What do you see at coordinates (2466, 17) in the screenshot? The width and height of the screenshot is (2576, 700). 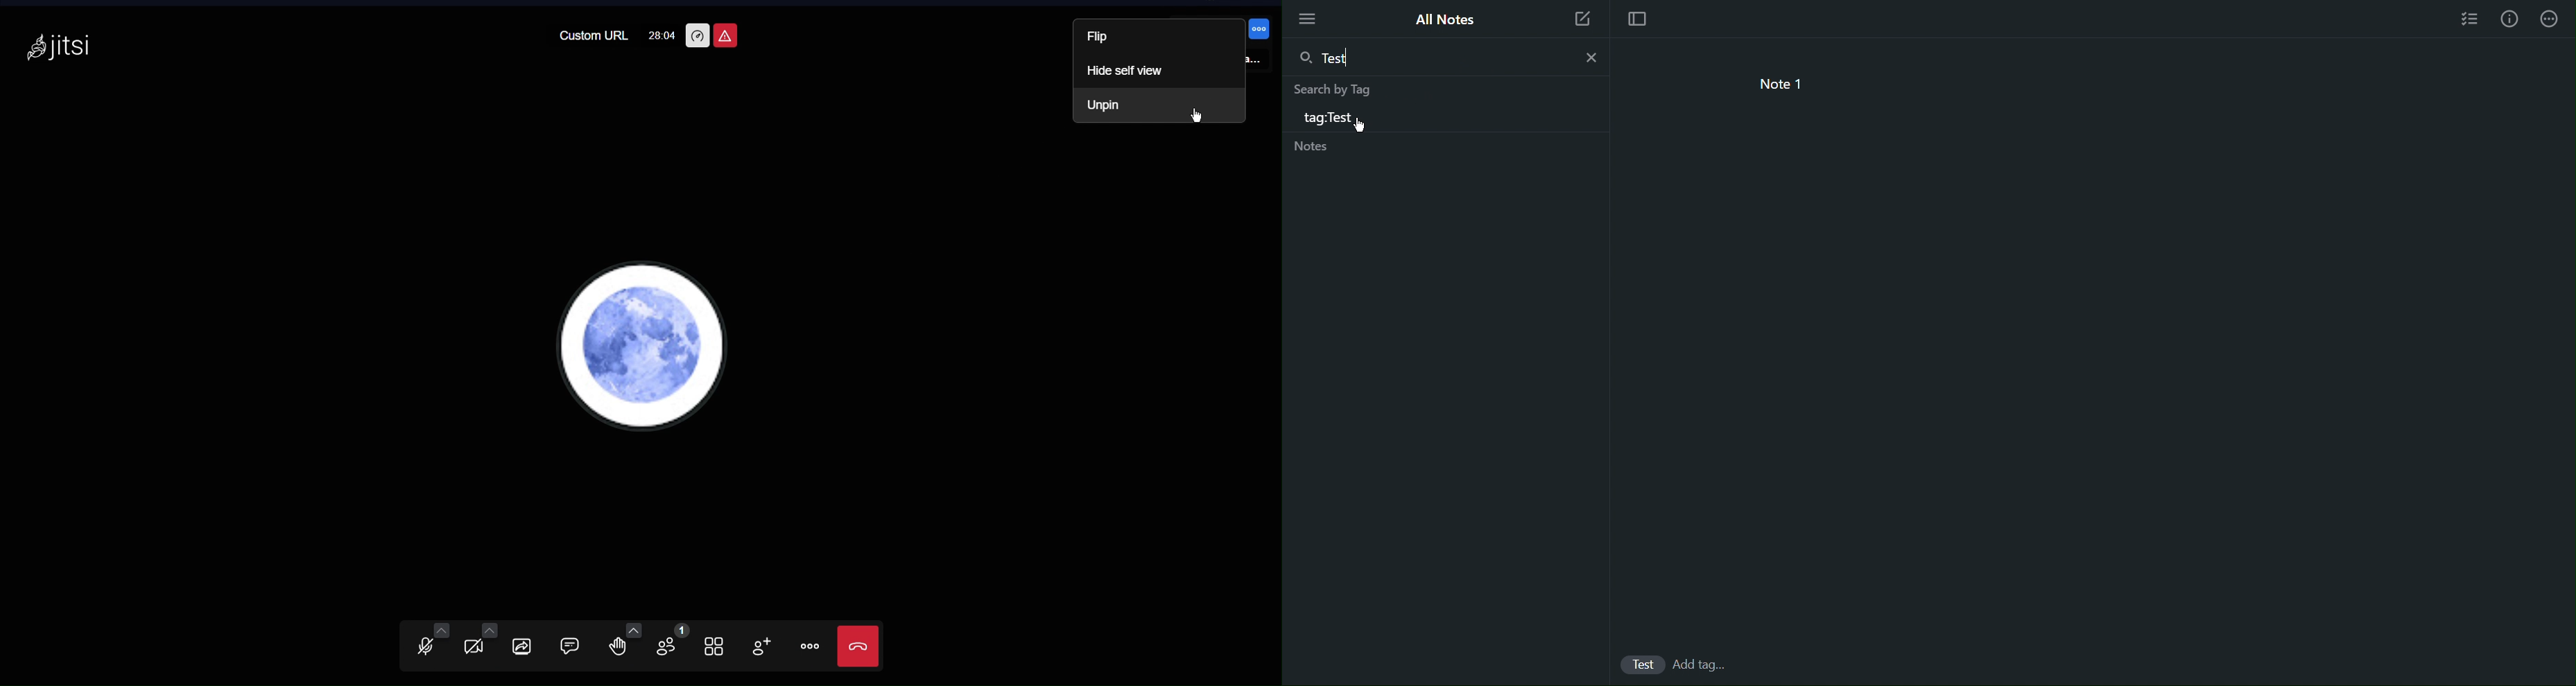 I see `Checklist` at bounding box center [2466, 17].